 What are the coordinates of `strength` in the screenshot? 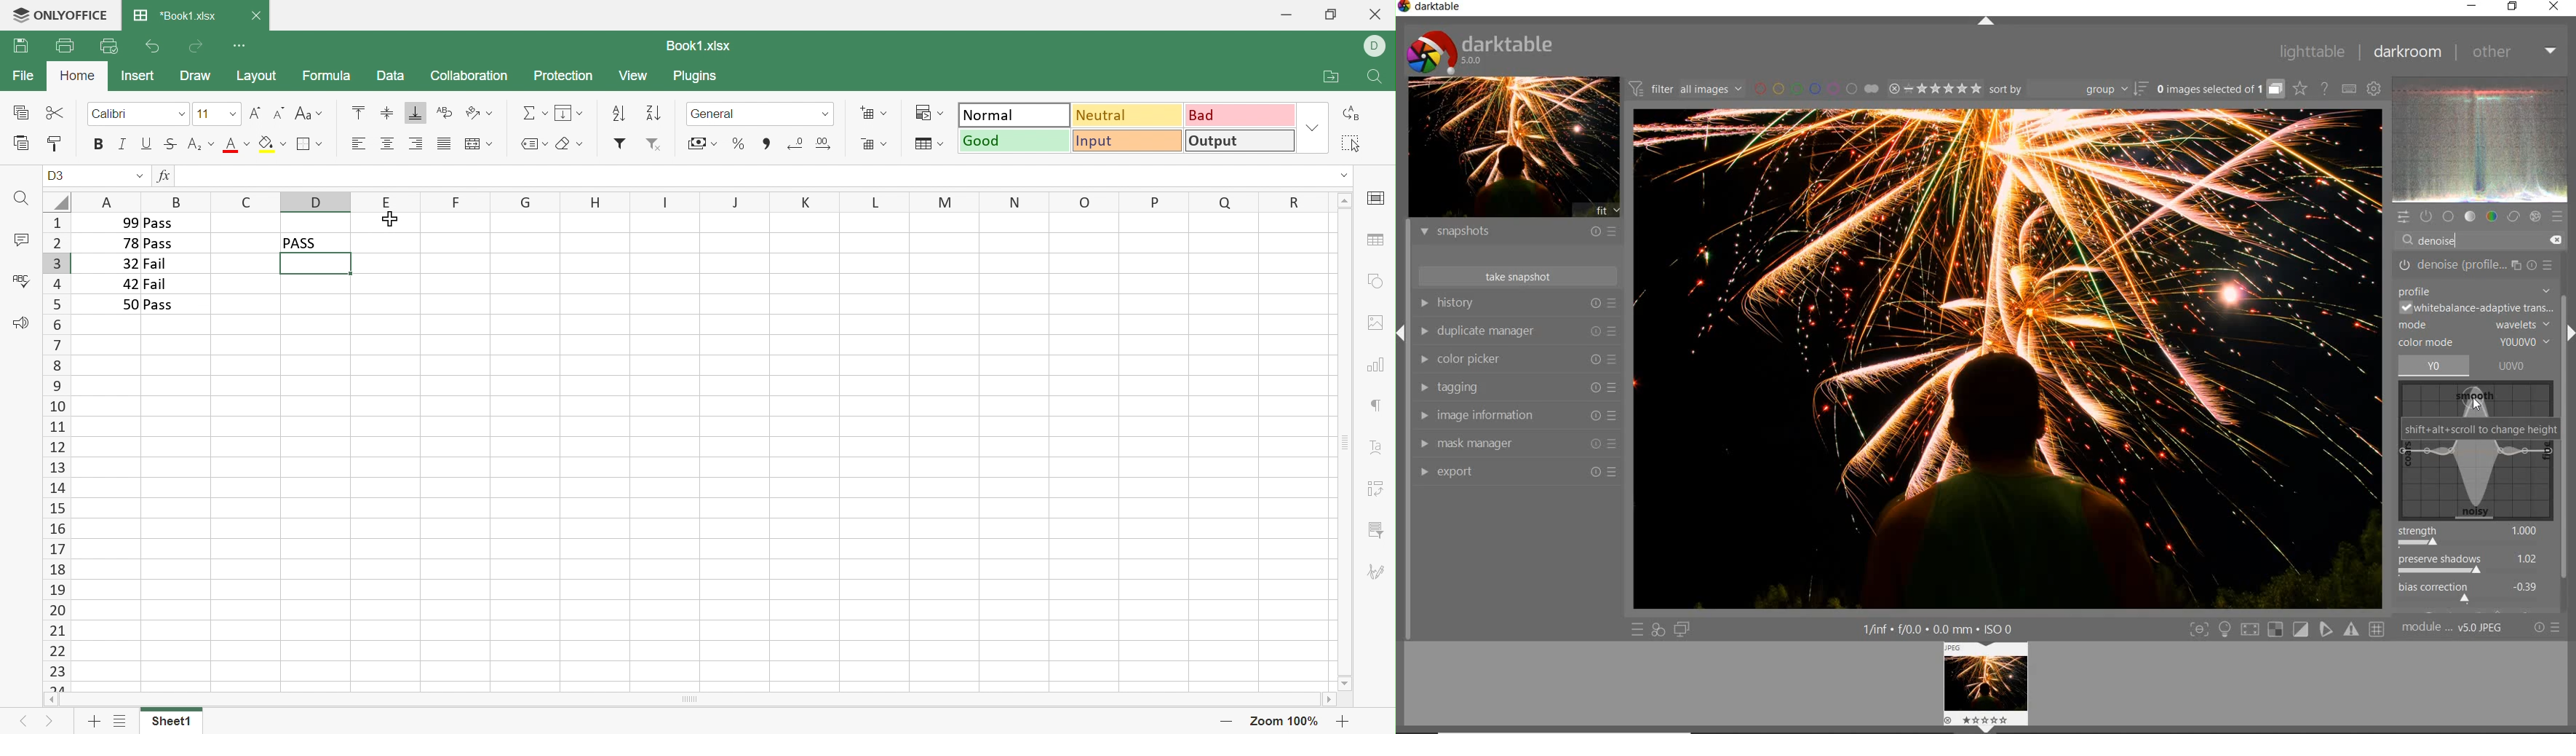 It's located at (2474, 537).